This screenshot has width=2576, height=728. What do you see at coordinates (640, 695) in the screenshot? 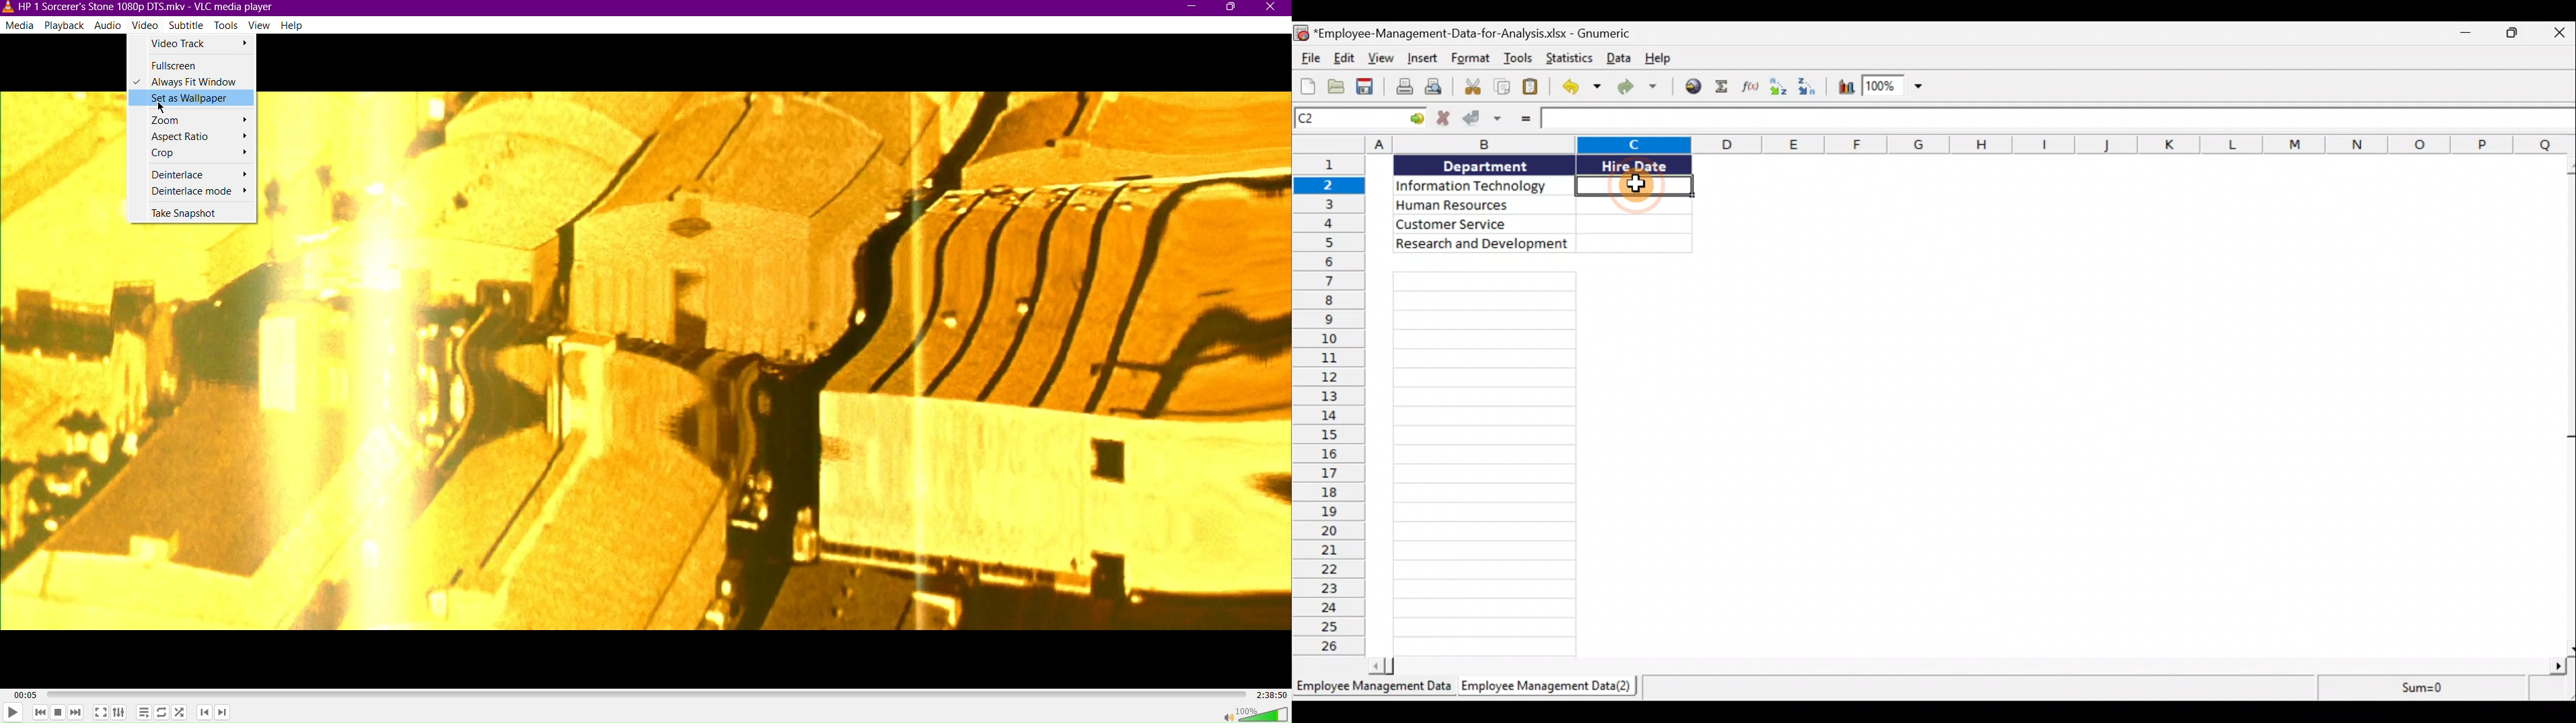
I see `Timeline` at bounding box center [640, 695].